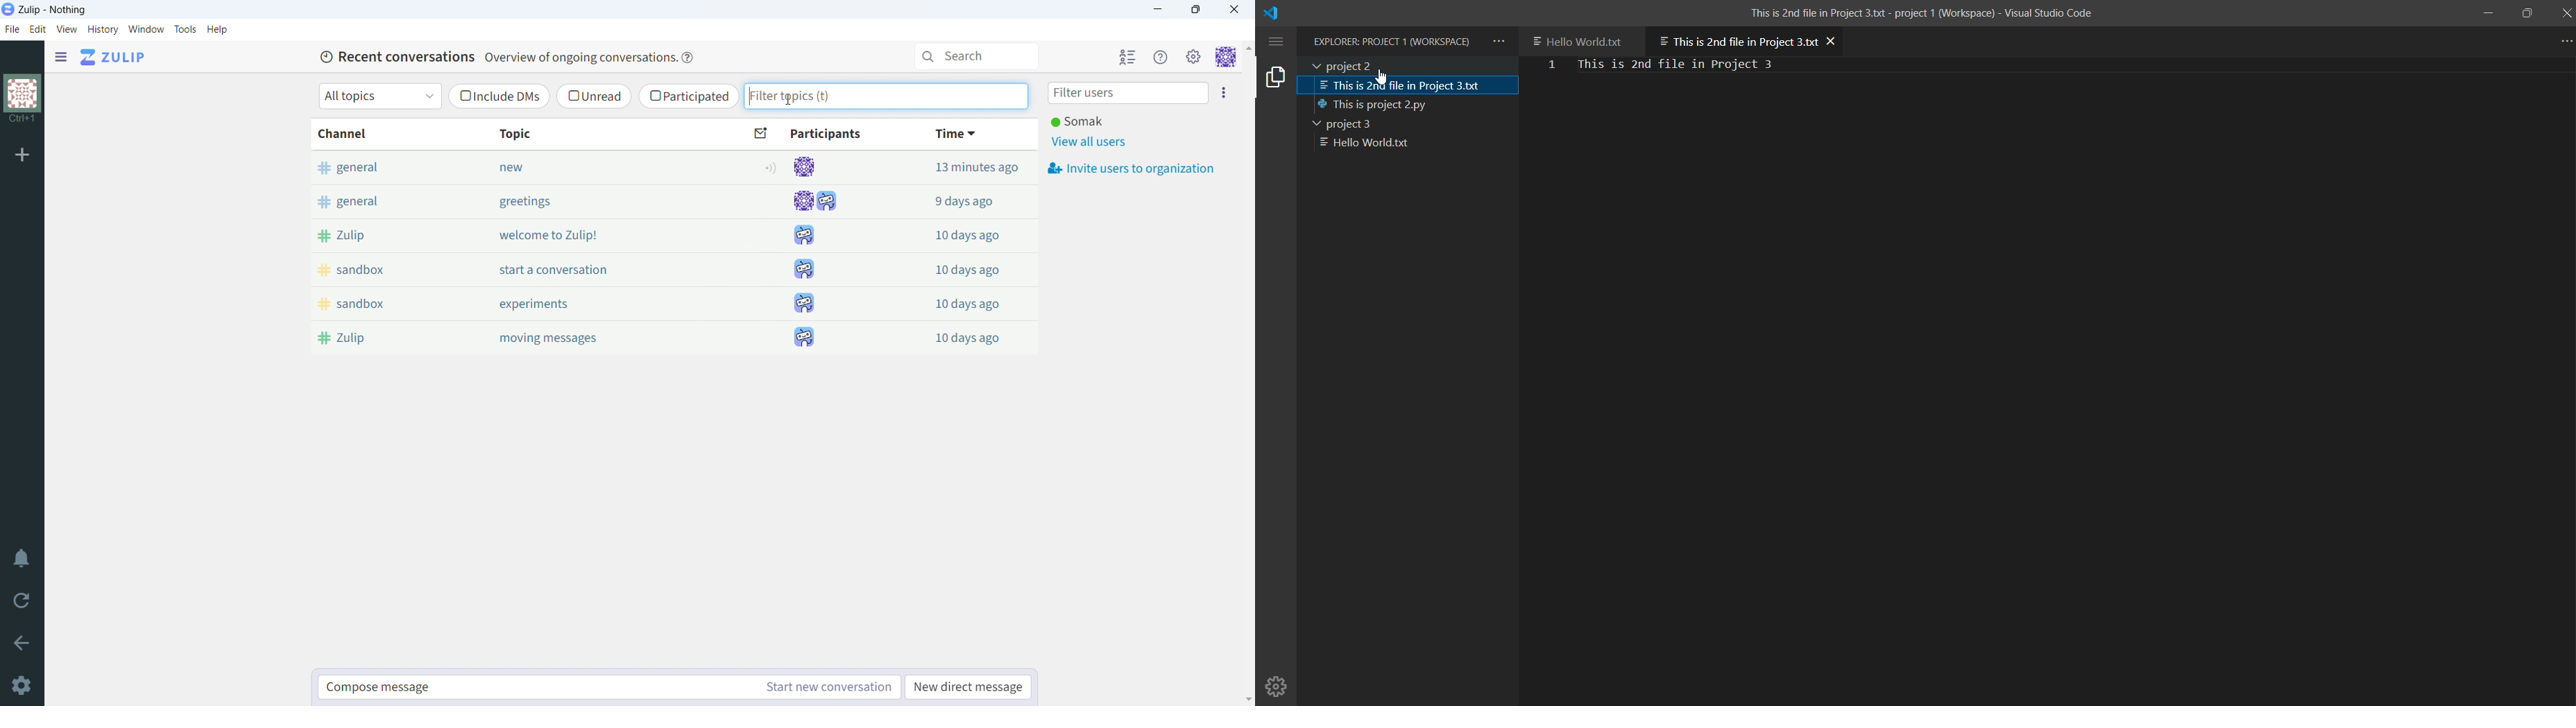 The image size is (2576, 728). What do you see at coordinates (378, 235) in the screenshot?
I see `zulip` at bounding box center [378, 235].